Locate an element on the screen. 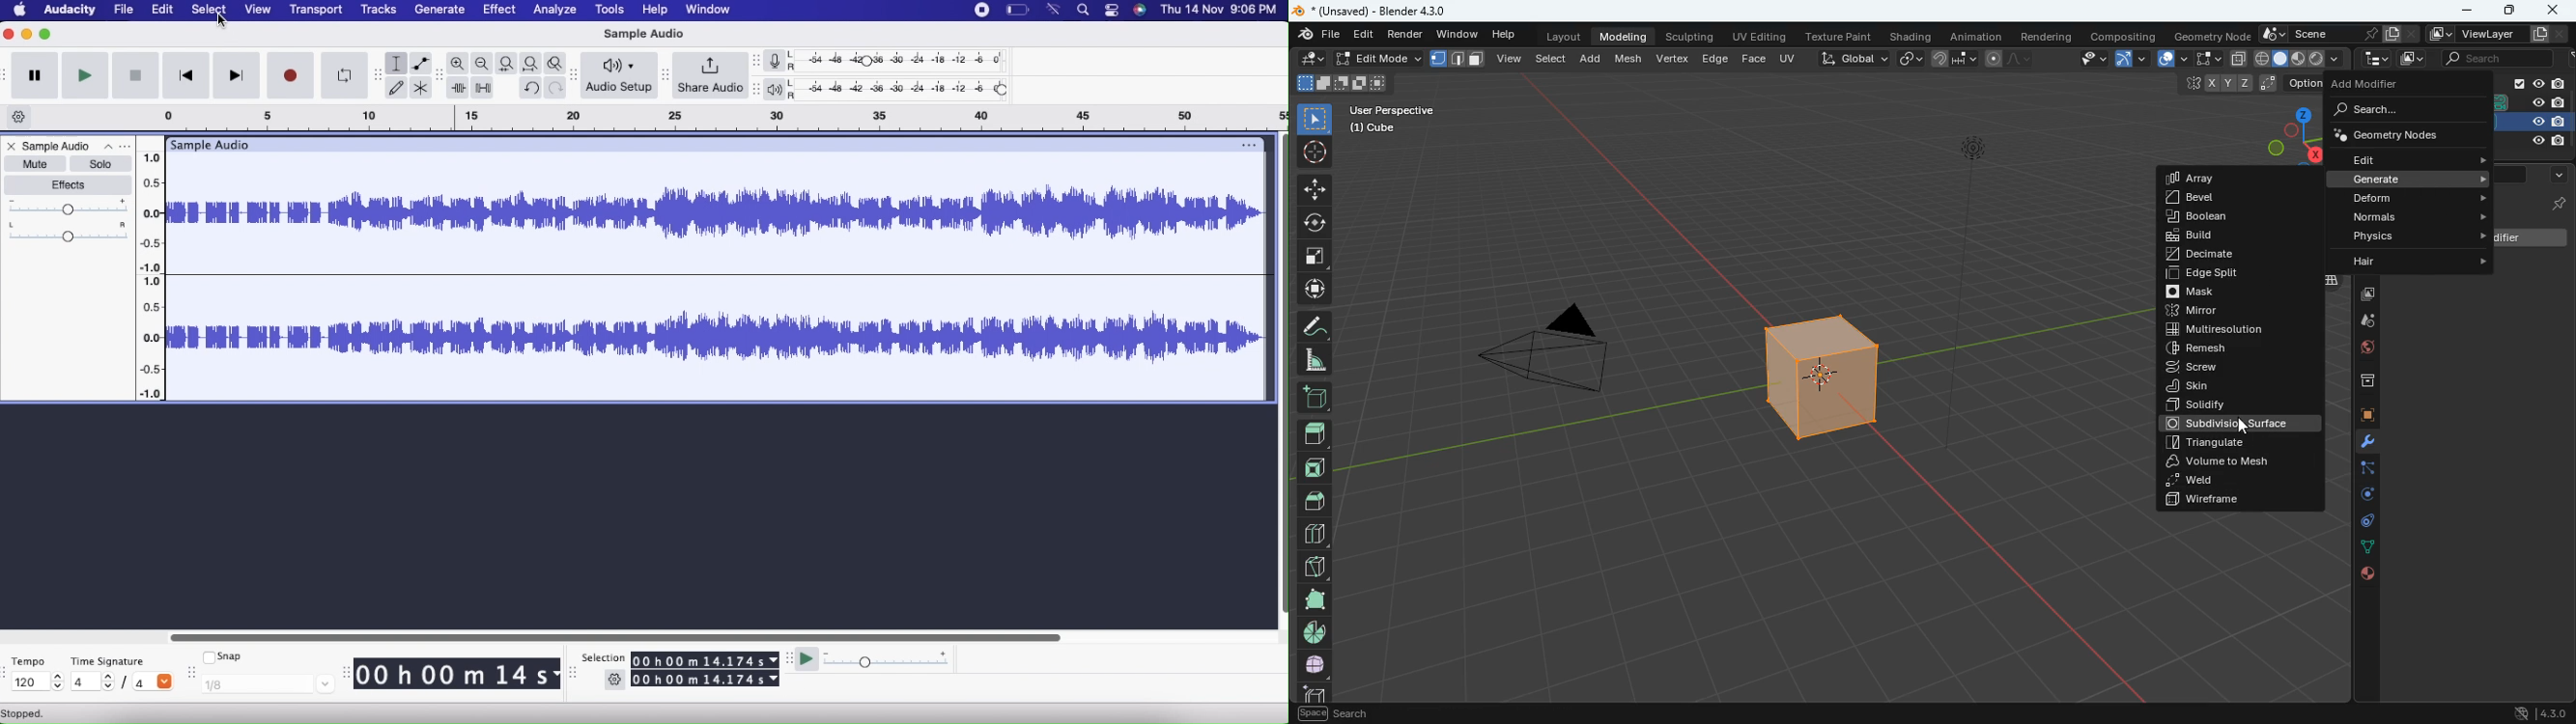  Play is located at coordinates (87, 75).